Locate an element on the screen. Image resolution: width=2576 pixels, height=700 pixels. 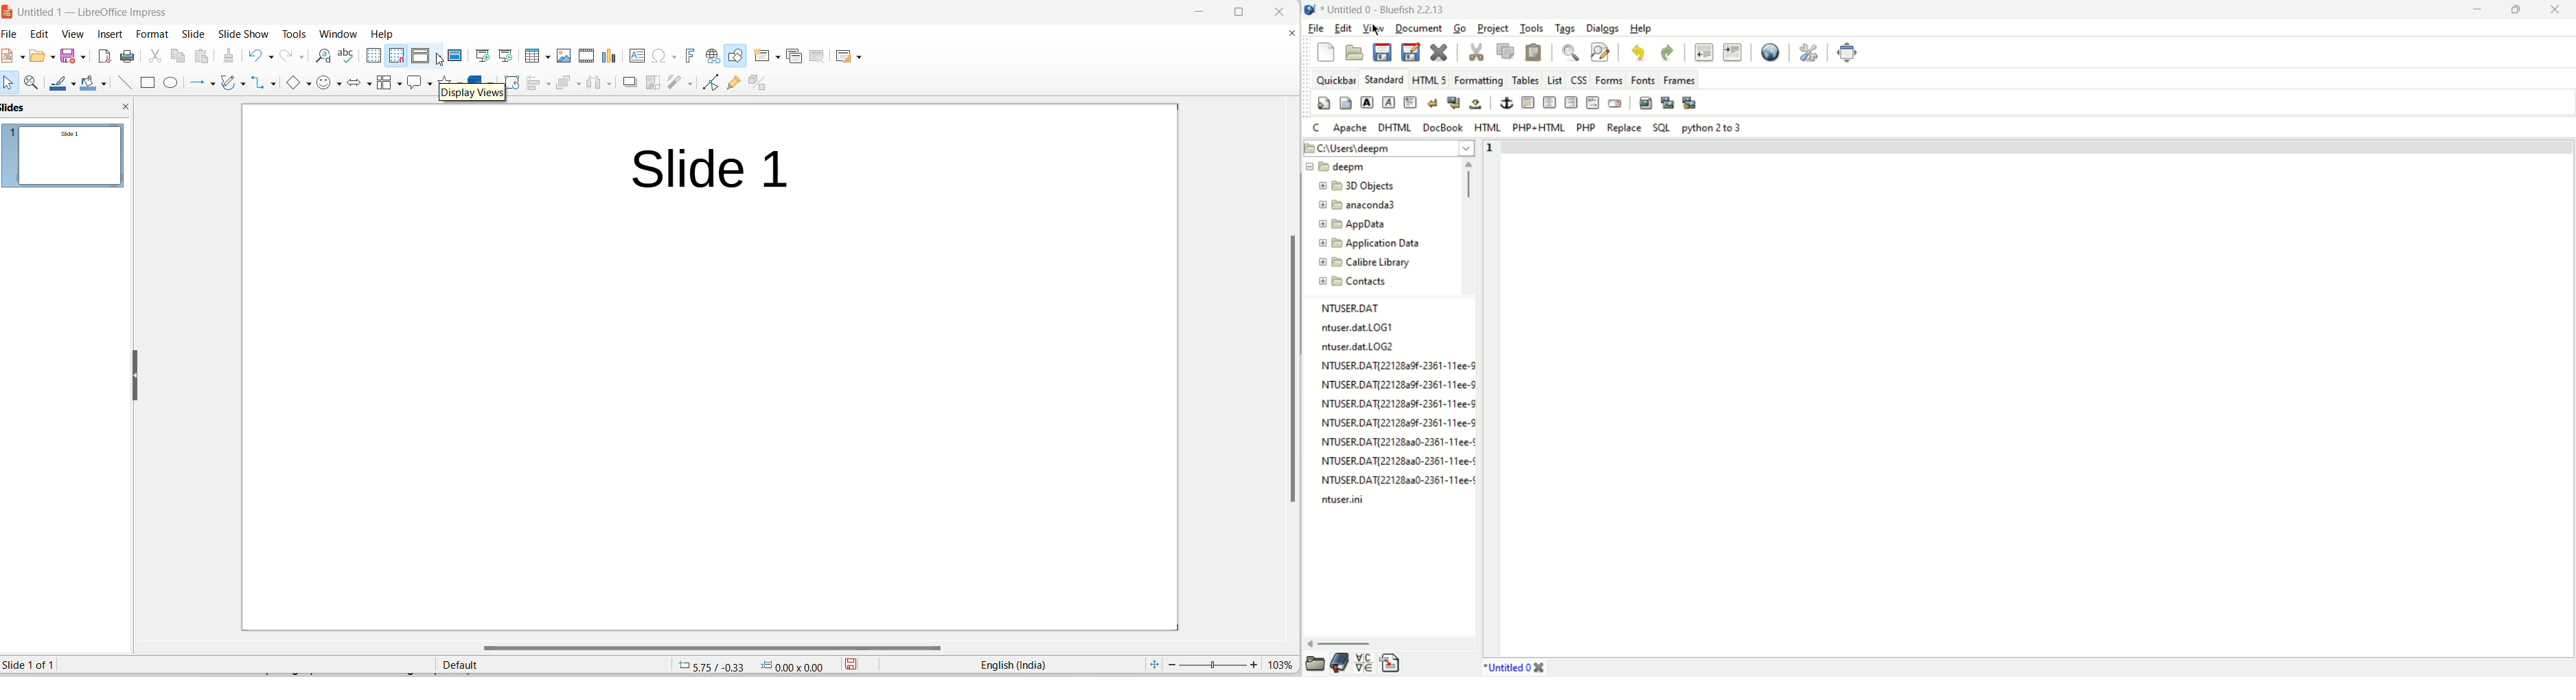
edit is located at coordinates (42, 34).